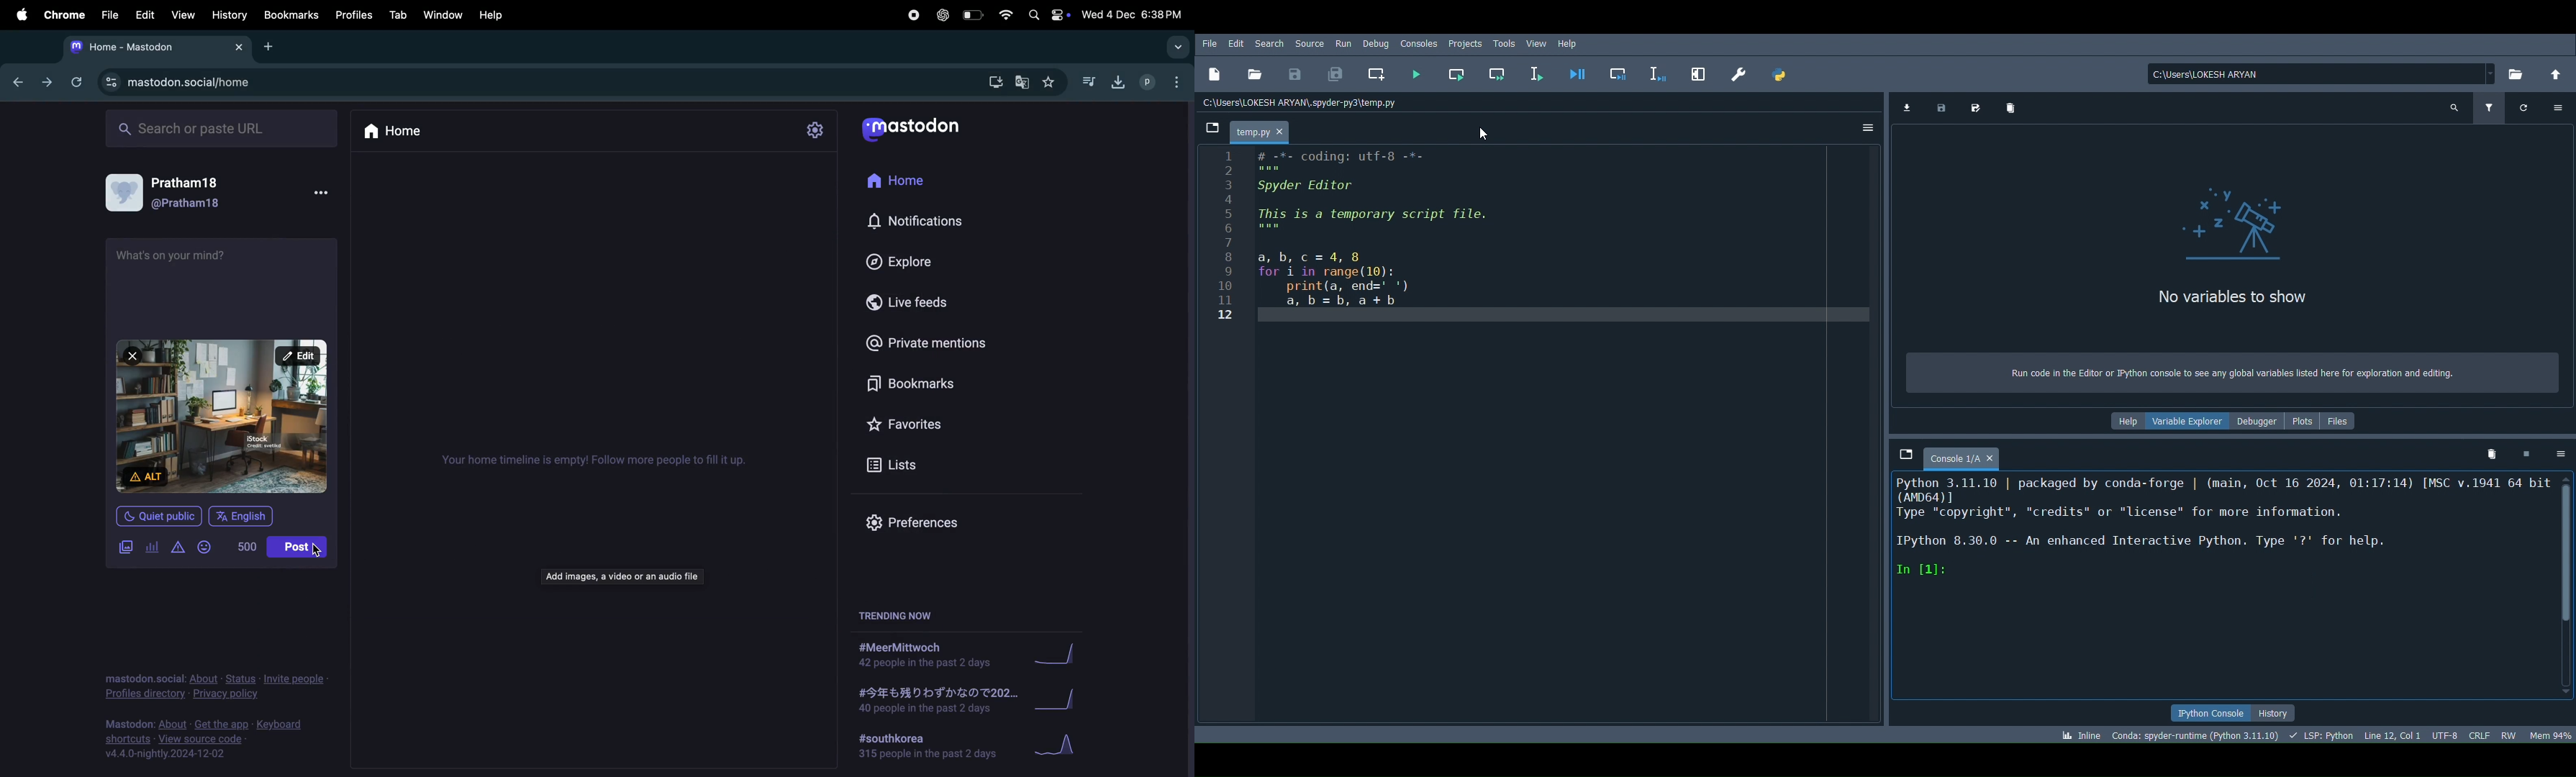  I want to click on Visual element, so click(2246, 218).